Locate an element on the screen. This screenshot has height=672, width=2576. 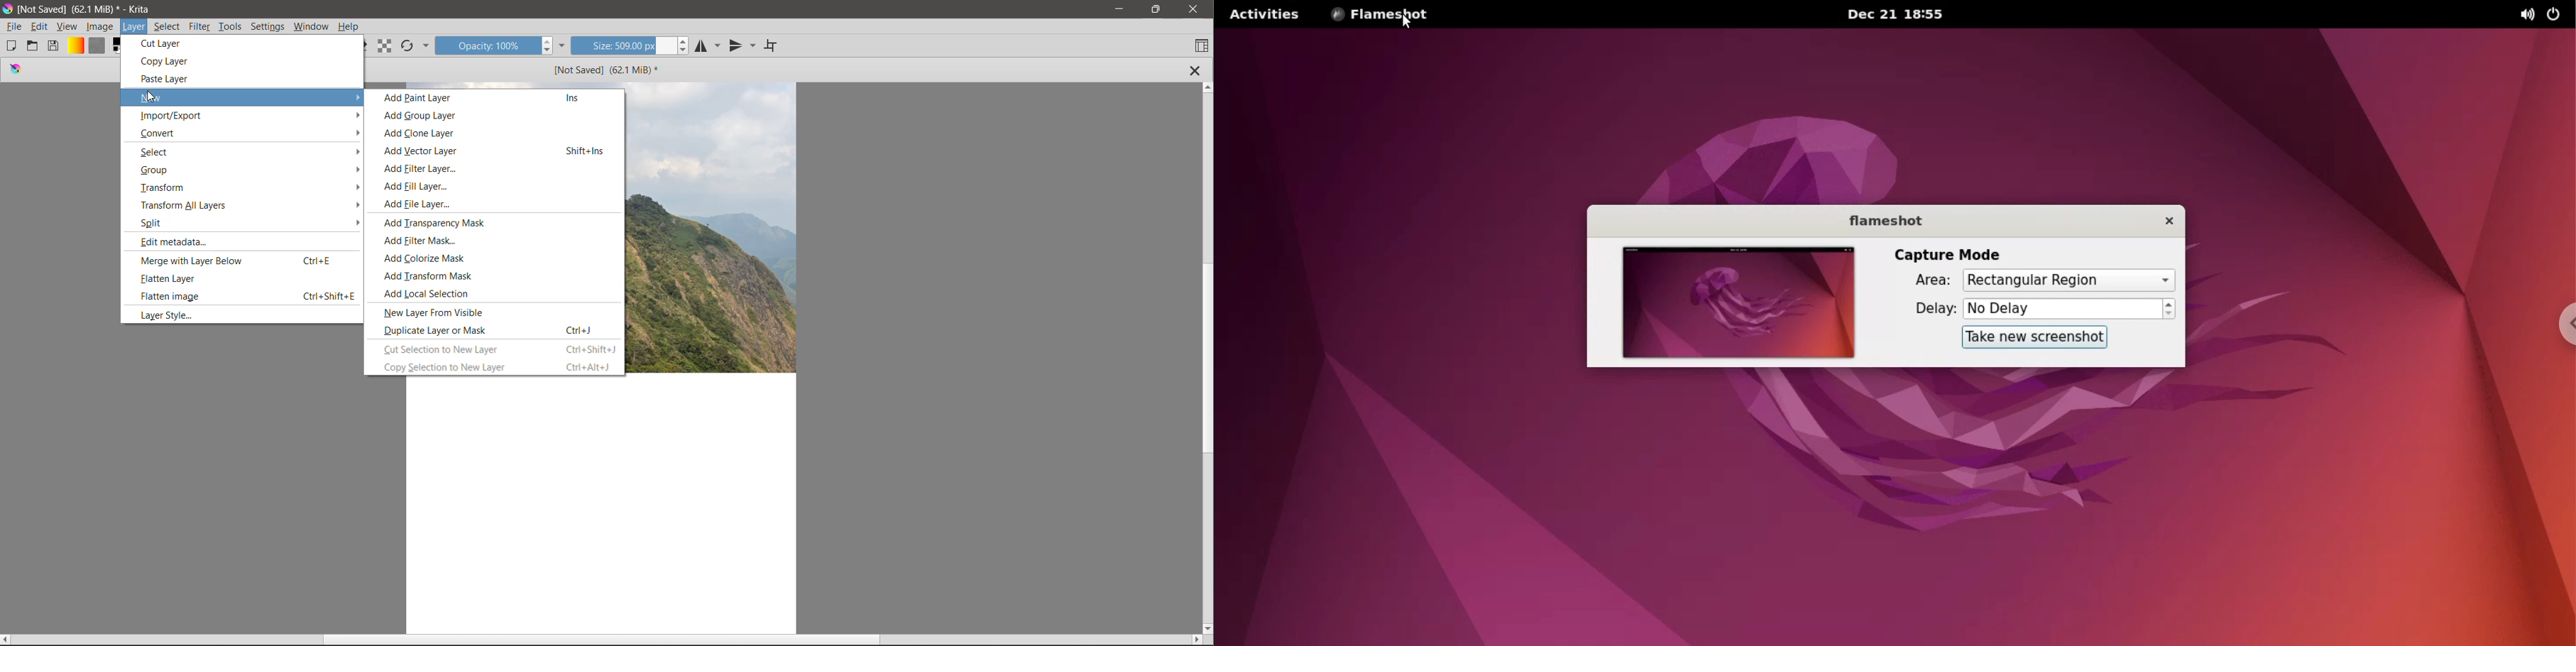
Image is located at coordinates (100, 26).